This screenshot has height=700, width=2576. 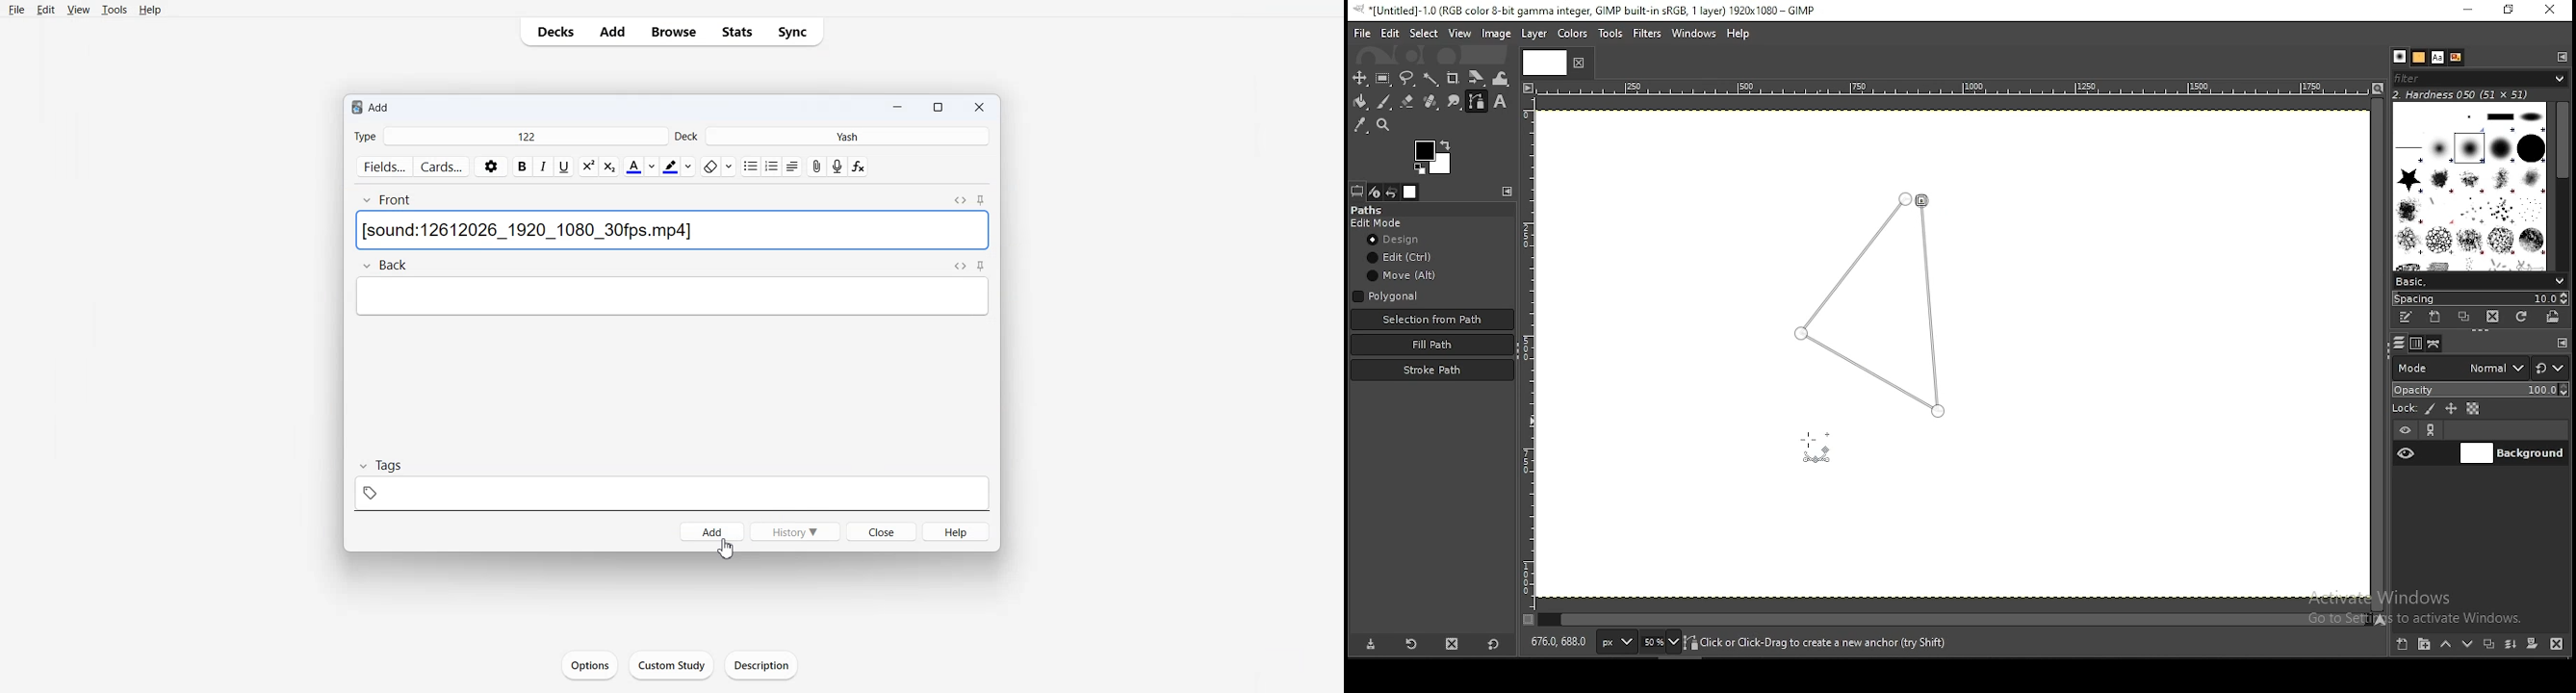 I want to click on cursor, so click(x=725, y=550).